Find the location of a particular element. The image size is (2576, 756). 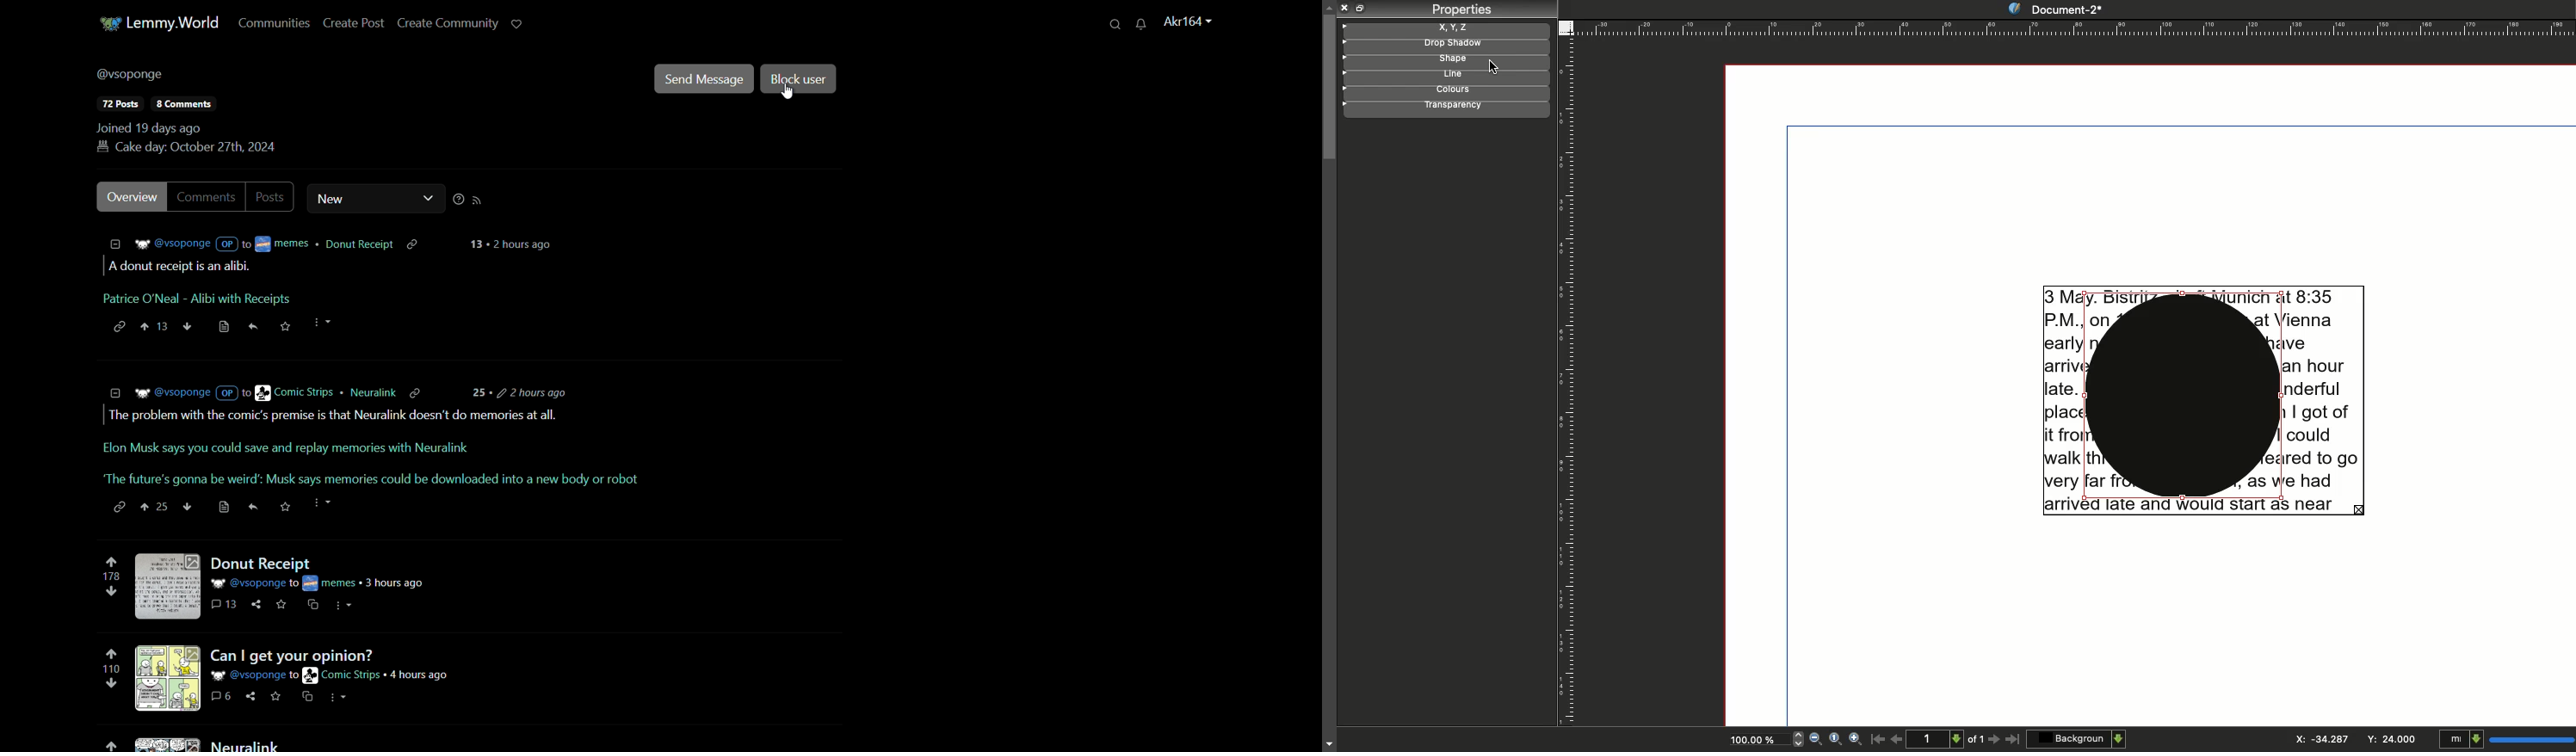

joined 19 days ago is located at coordinates (149, 128).